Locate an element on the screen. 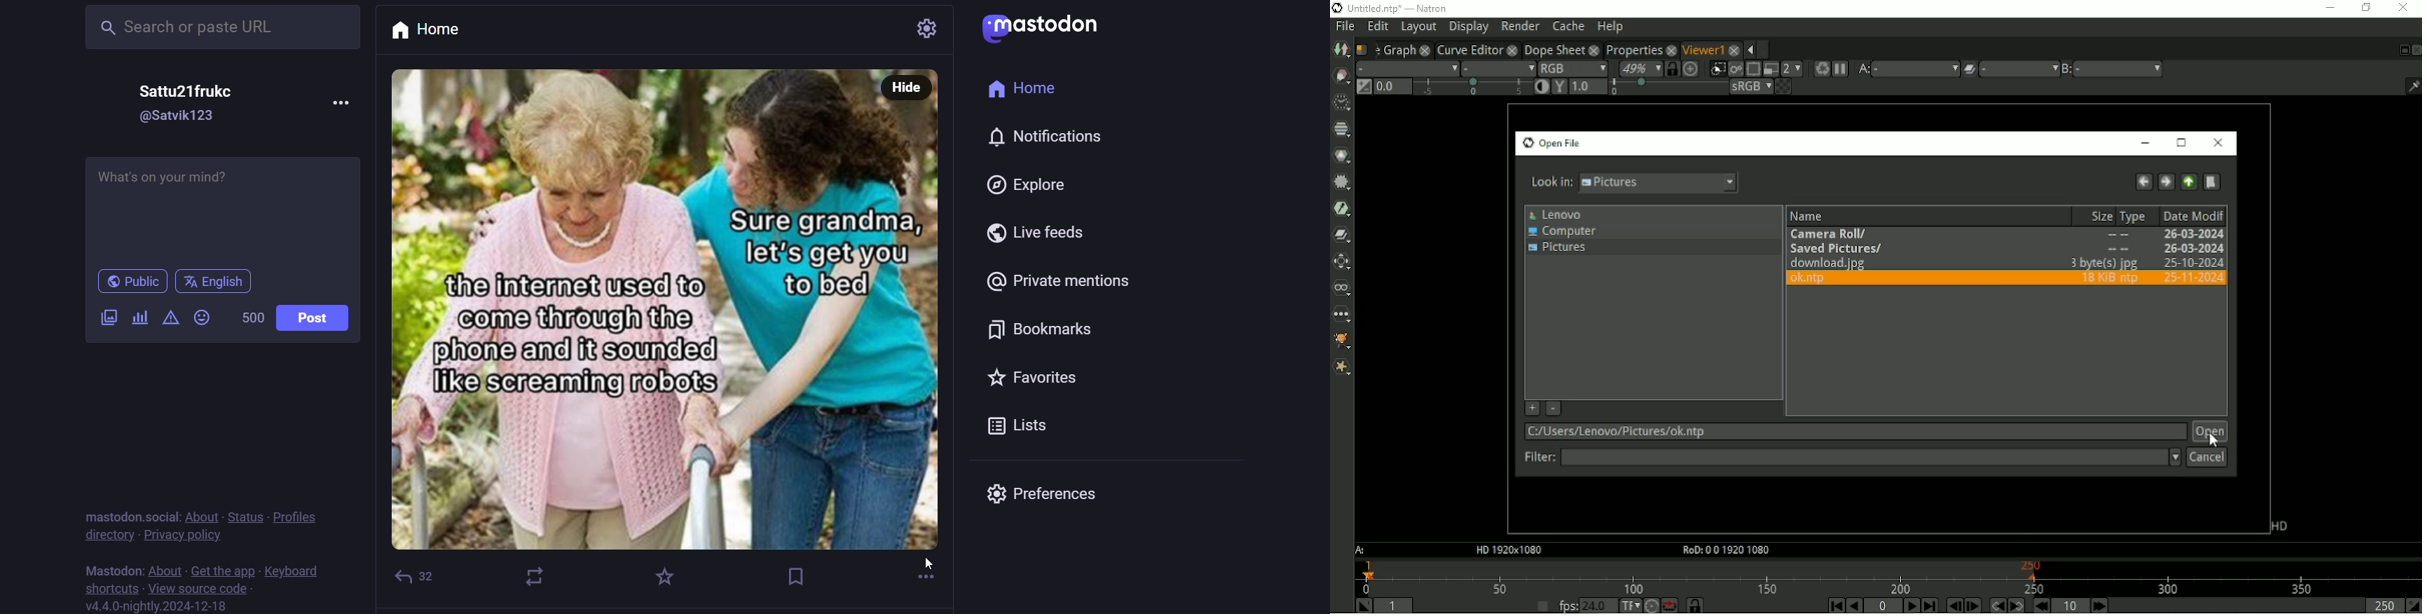  home is located at coordinates (450, 30).